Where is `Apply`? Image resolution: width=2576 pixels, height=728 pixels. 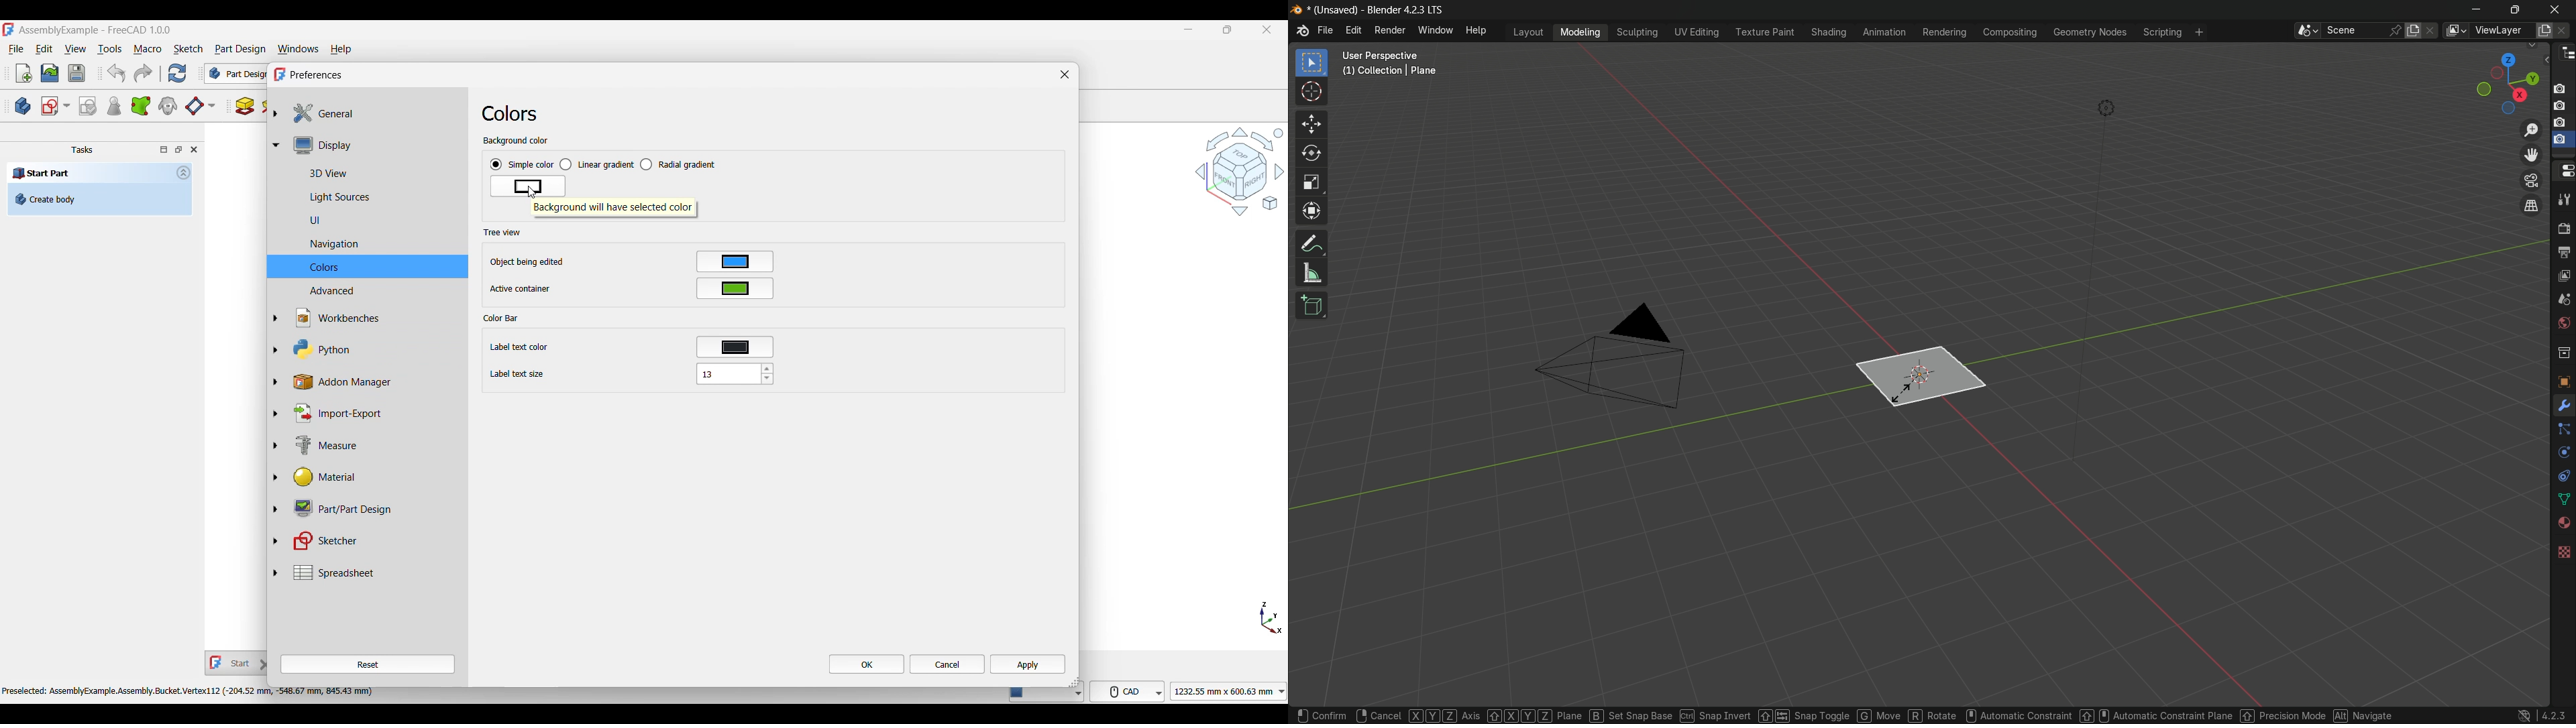
Apply is located at coordinates (1028, 664).